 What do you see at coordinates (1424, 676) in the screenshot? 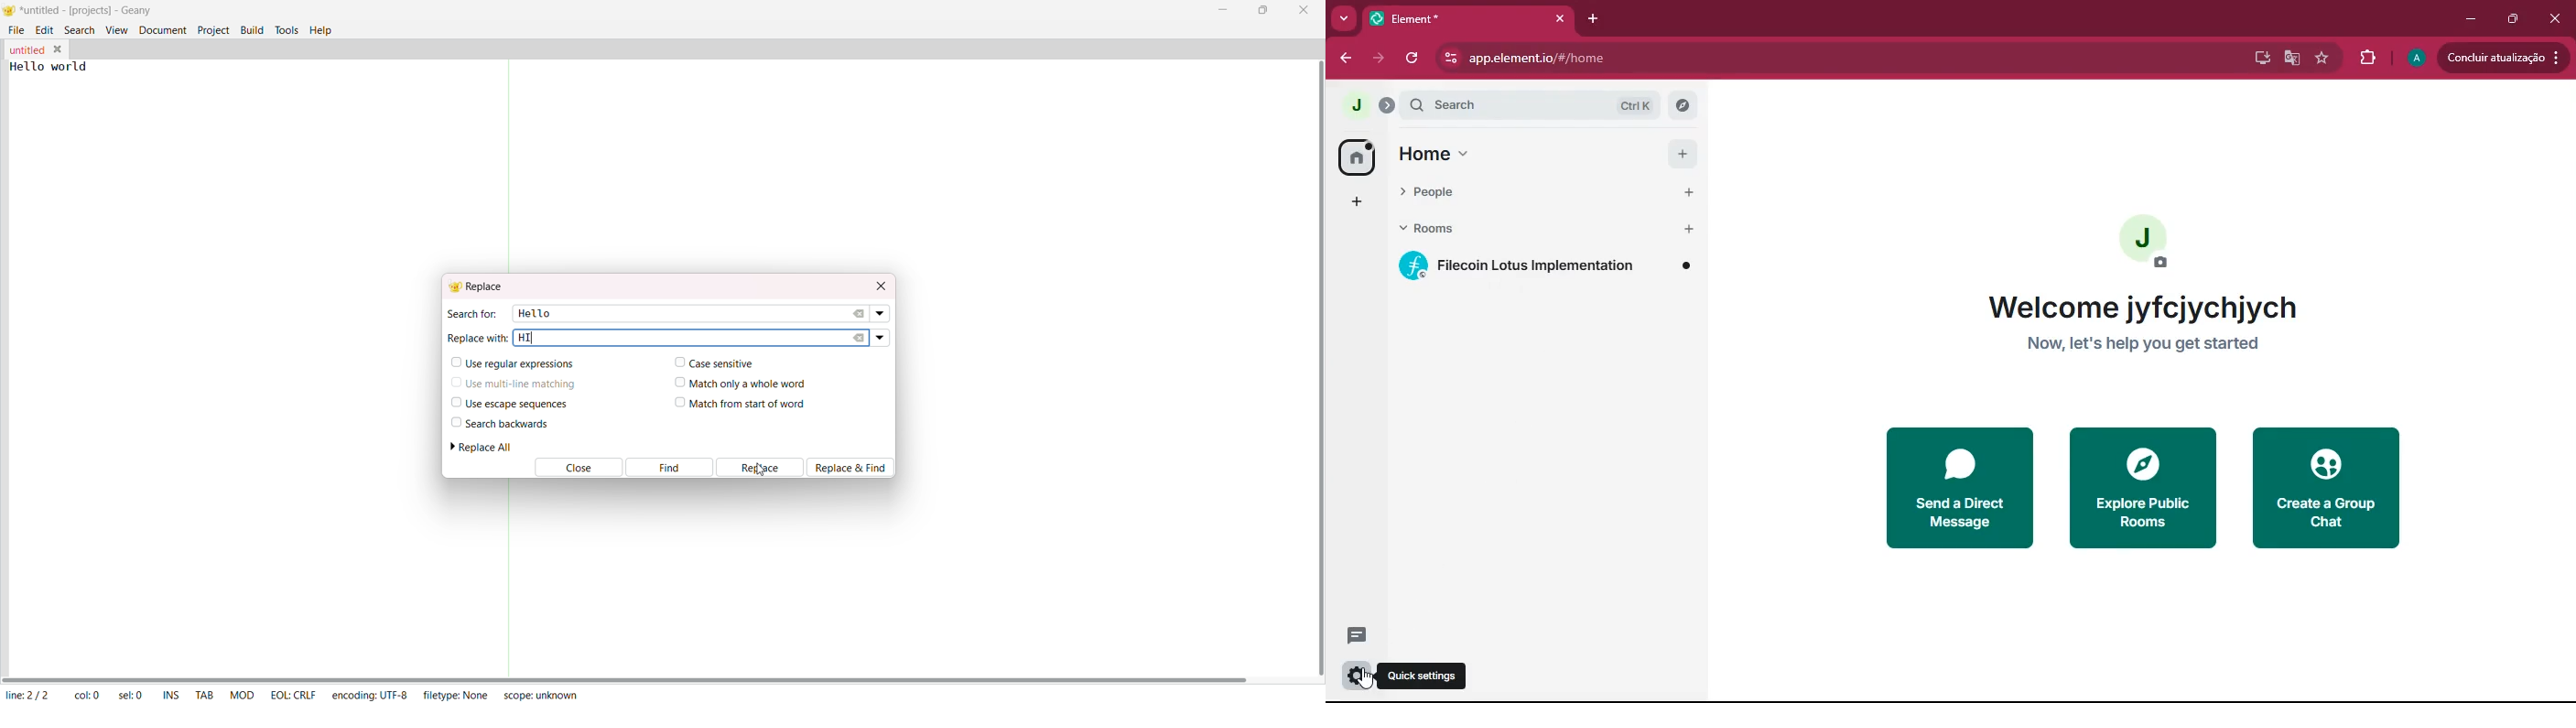
I see `Quick settings` at bounding box center [1424, 676].